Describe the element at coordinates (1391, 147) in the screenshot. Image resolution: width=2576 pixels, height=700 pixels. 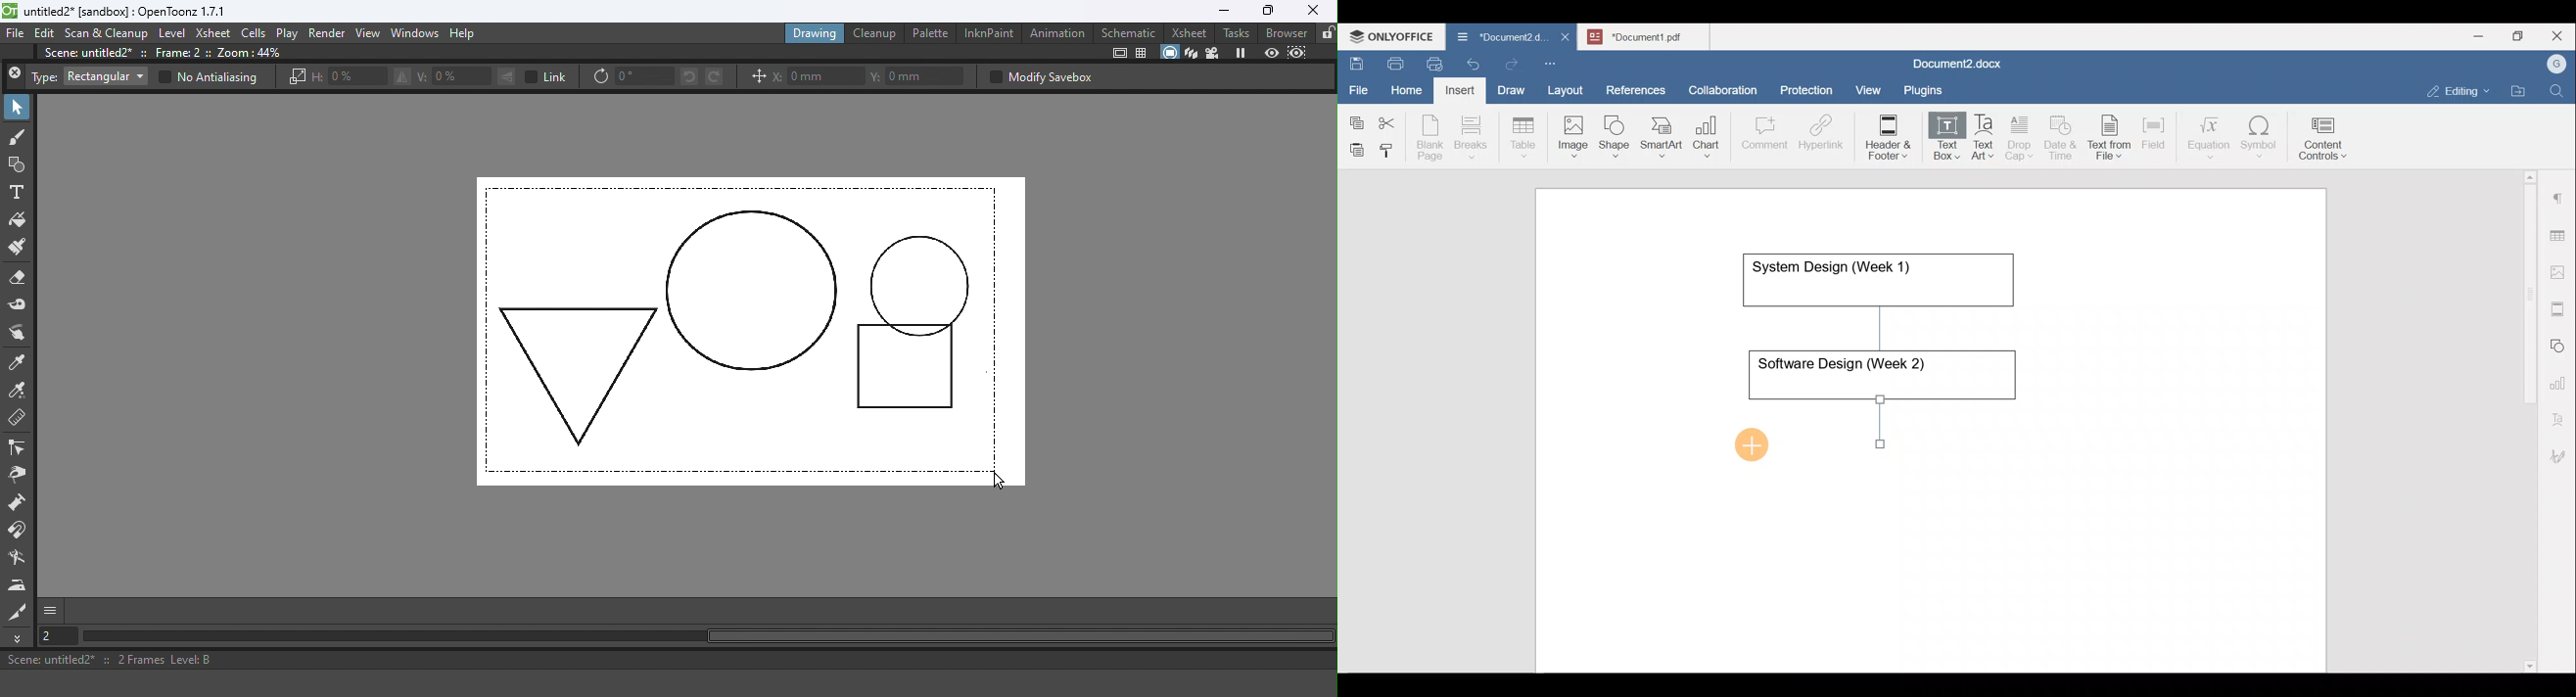
I see `Copy style` at that location.